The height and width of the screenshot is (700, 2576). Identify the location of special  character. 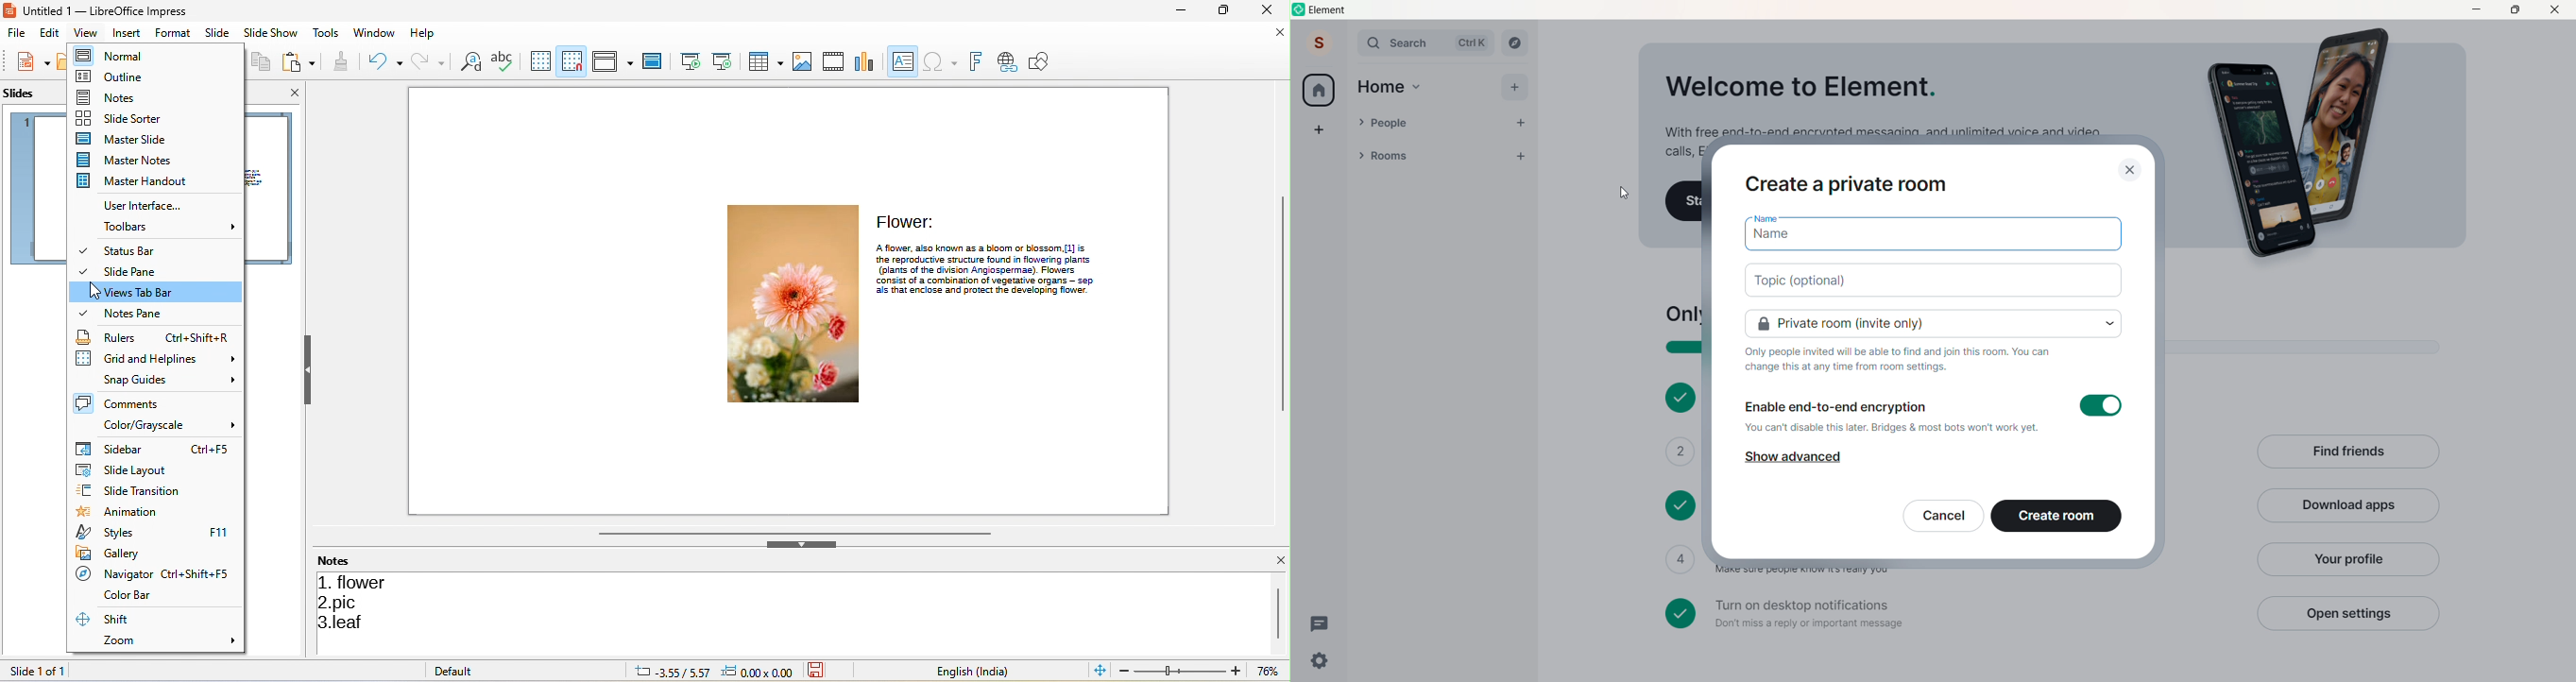
(940, 61).